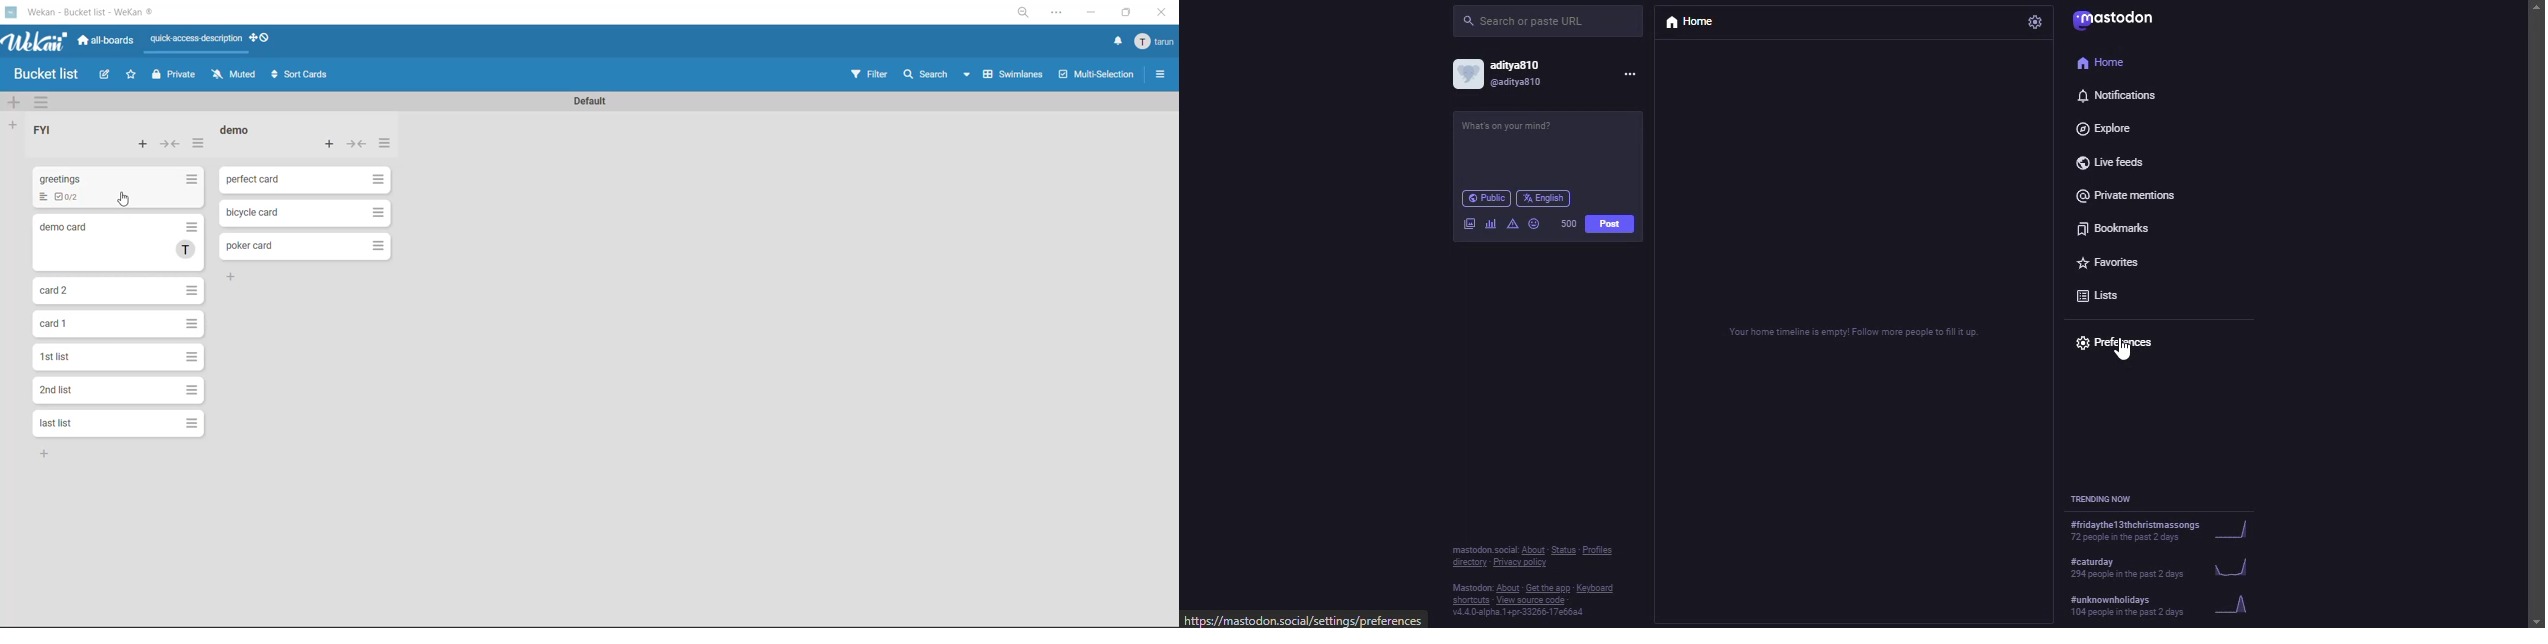 The height and width of the screenshot is (644, 2548). Describe the element at coordinates (592, 102) in the screenshot. I see `swimlane title` at that location.